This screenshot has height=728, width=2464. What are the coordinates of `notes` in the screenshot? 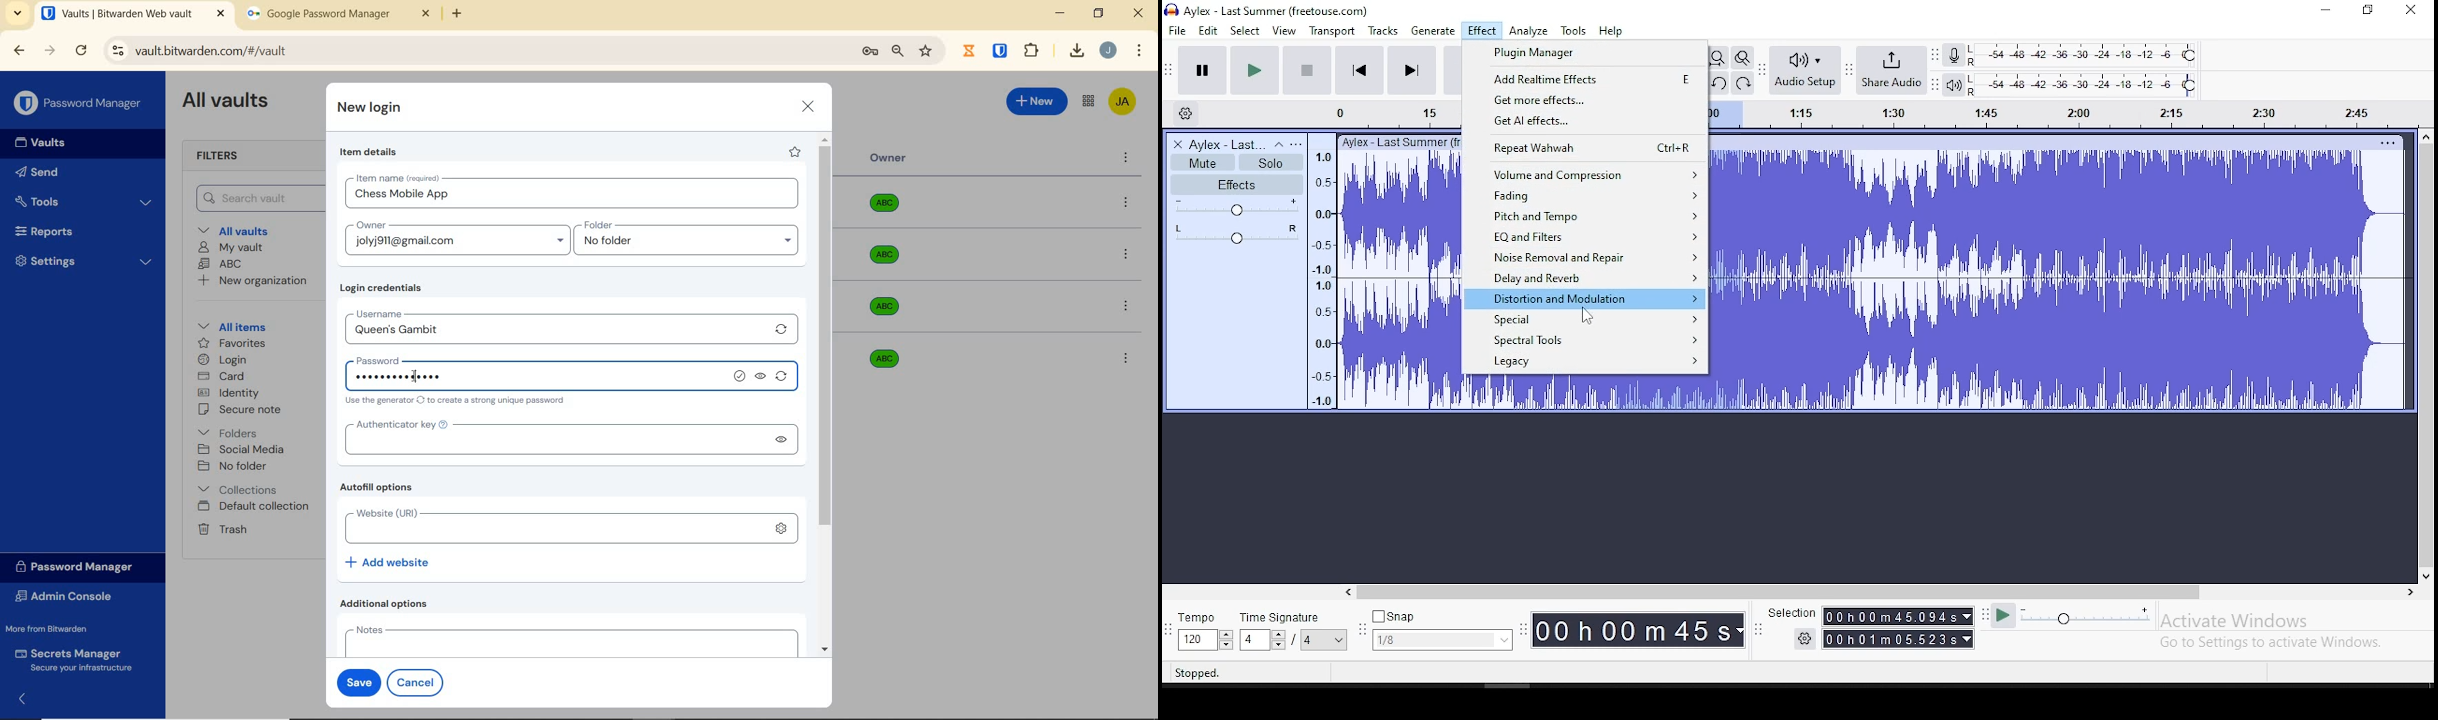 It's located at (568, 640).